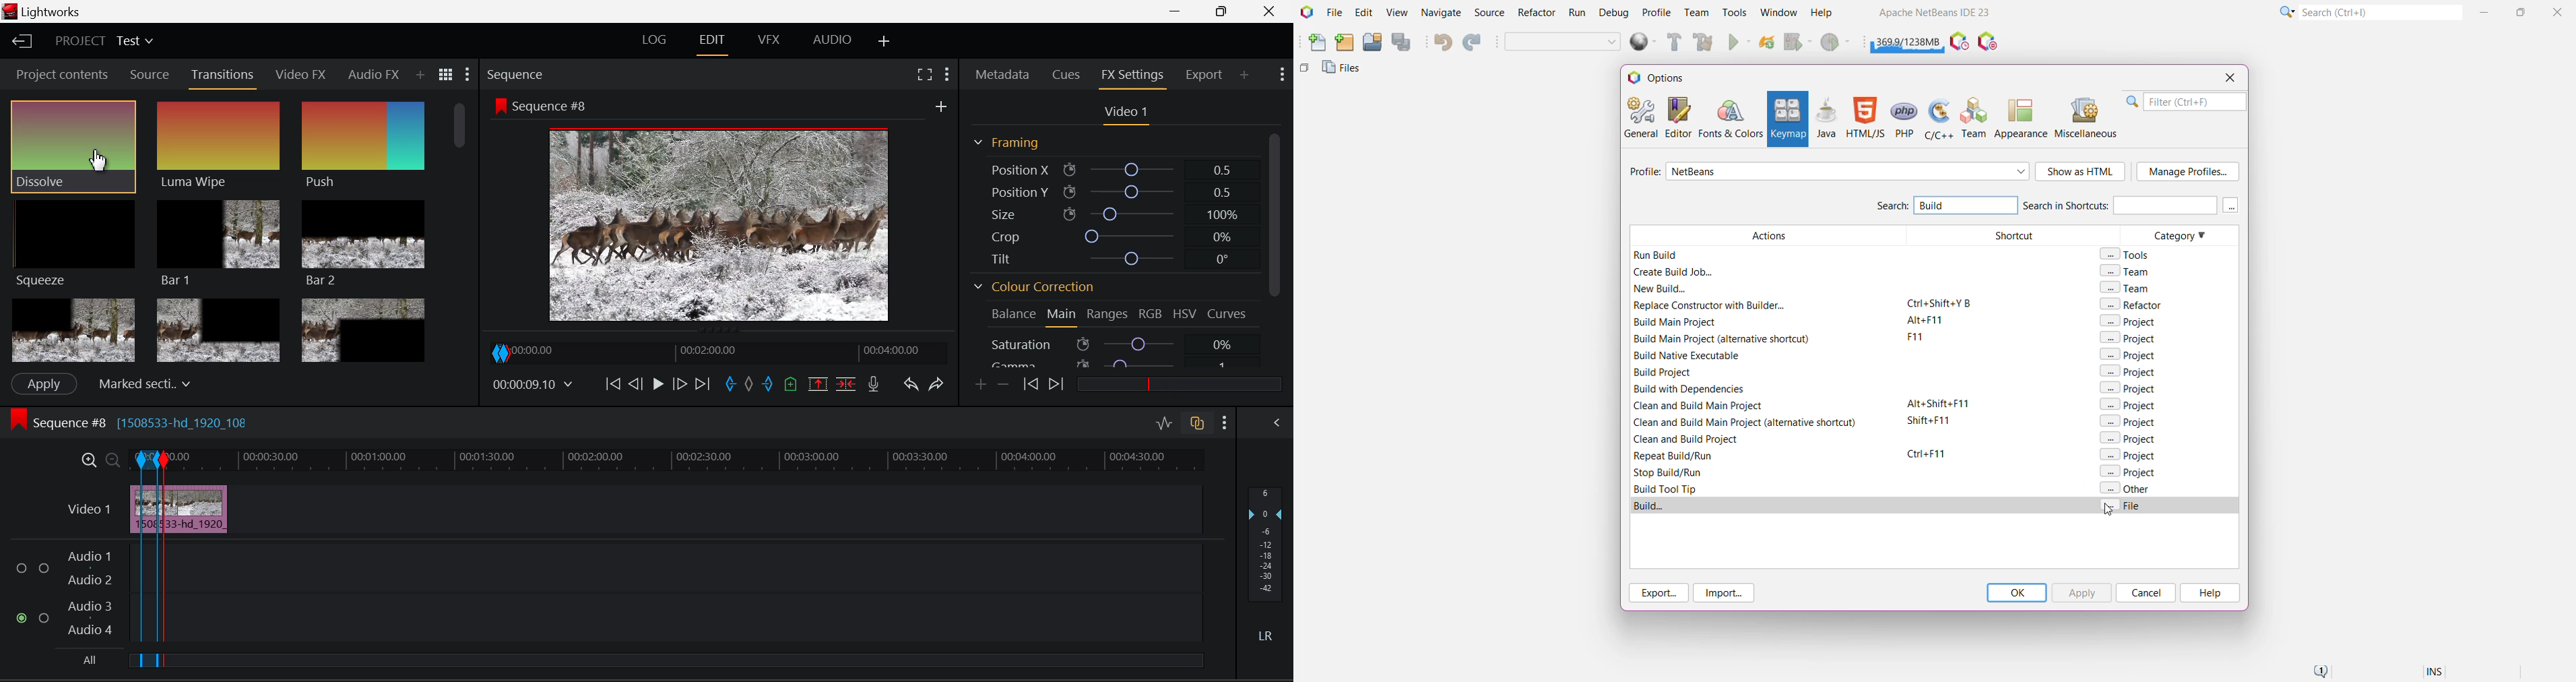 This screenshot has width=2576, height=700. What do you see at coordinates (1228, 314) in the screenshot?
I see `Curves` at bounding box center [1228, 314].